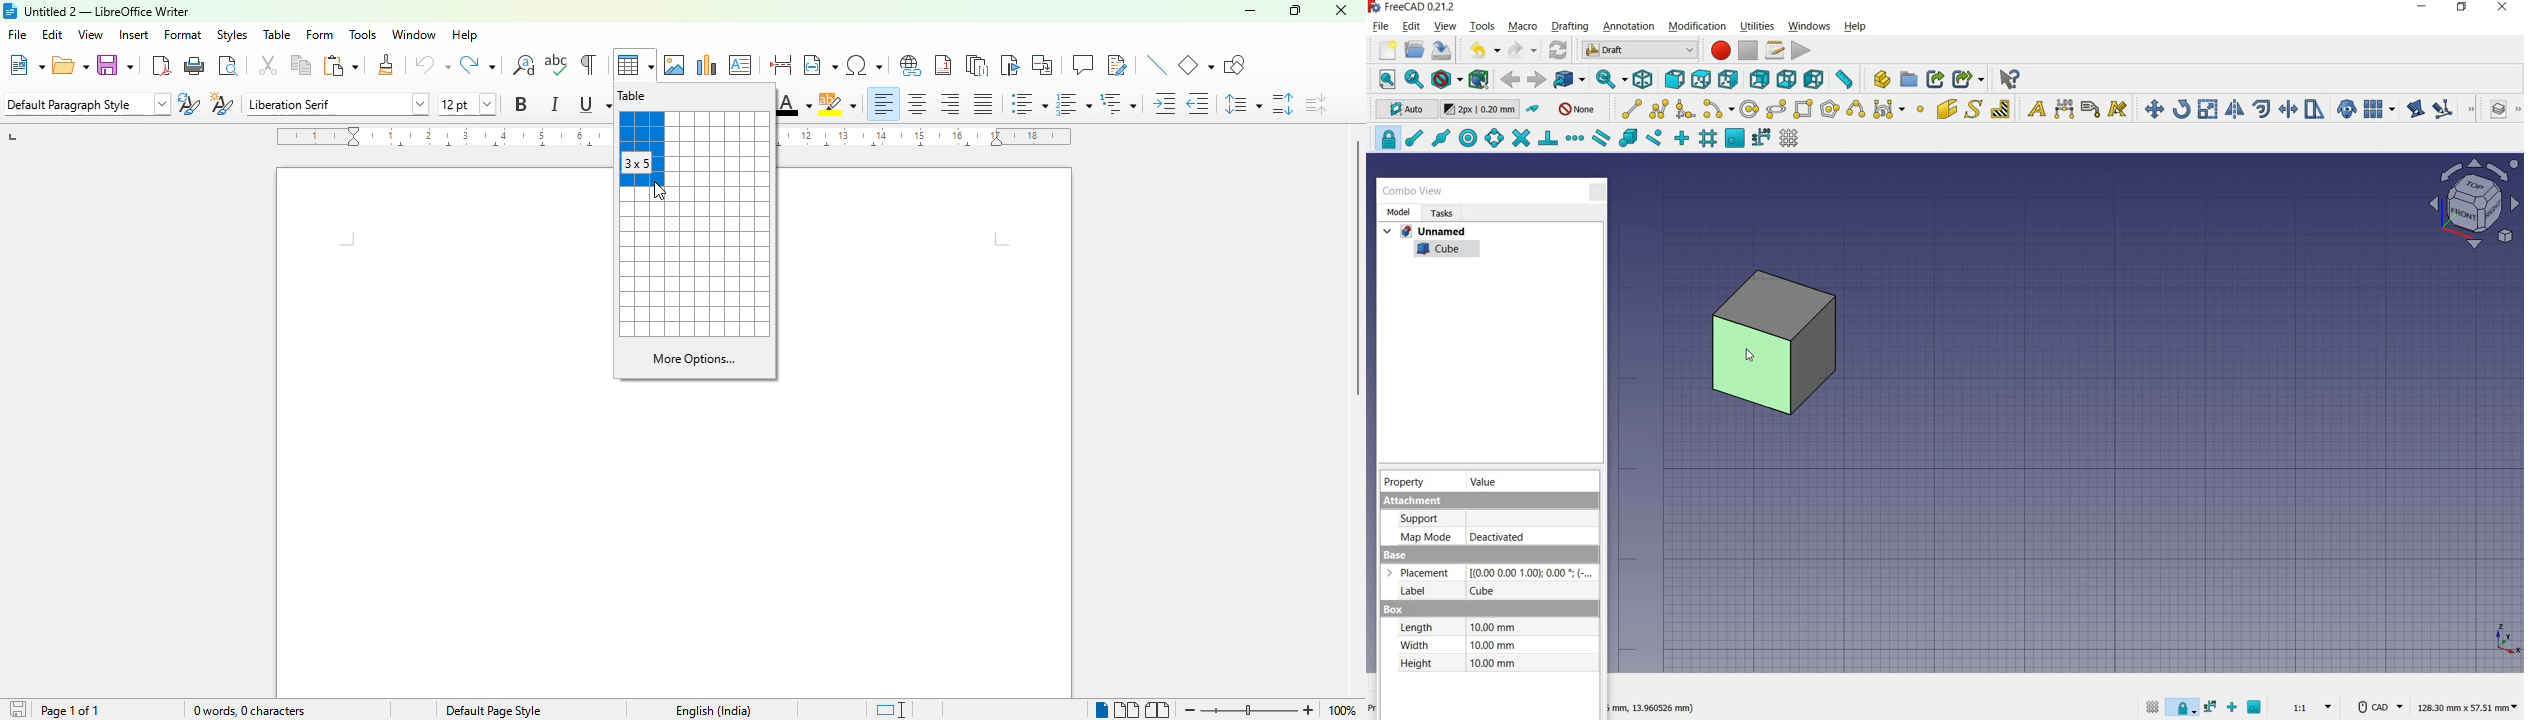  Describe the element at coordinates (1975, 108) in the screenshot. I see `shape from text` at that location.